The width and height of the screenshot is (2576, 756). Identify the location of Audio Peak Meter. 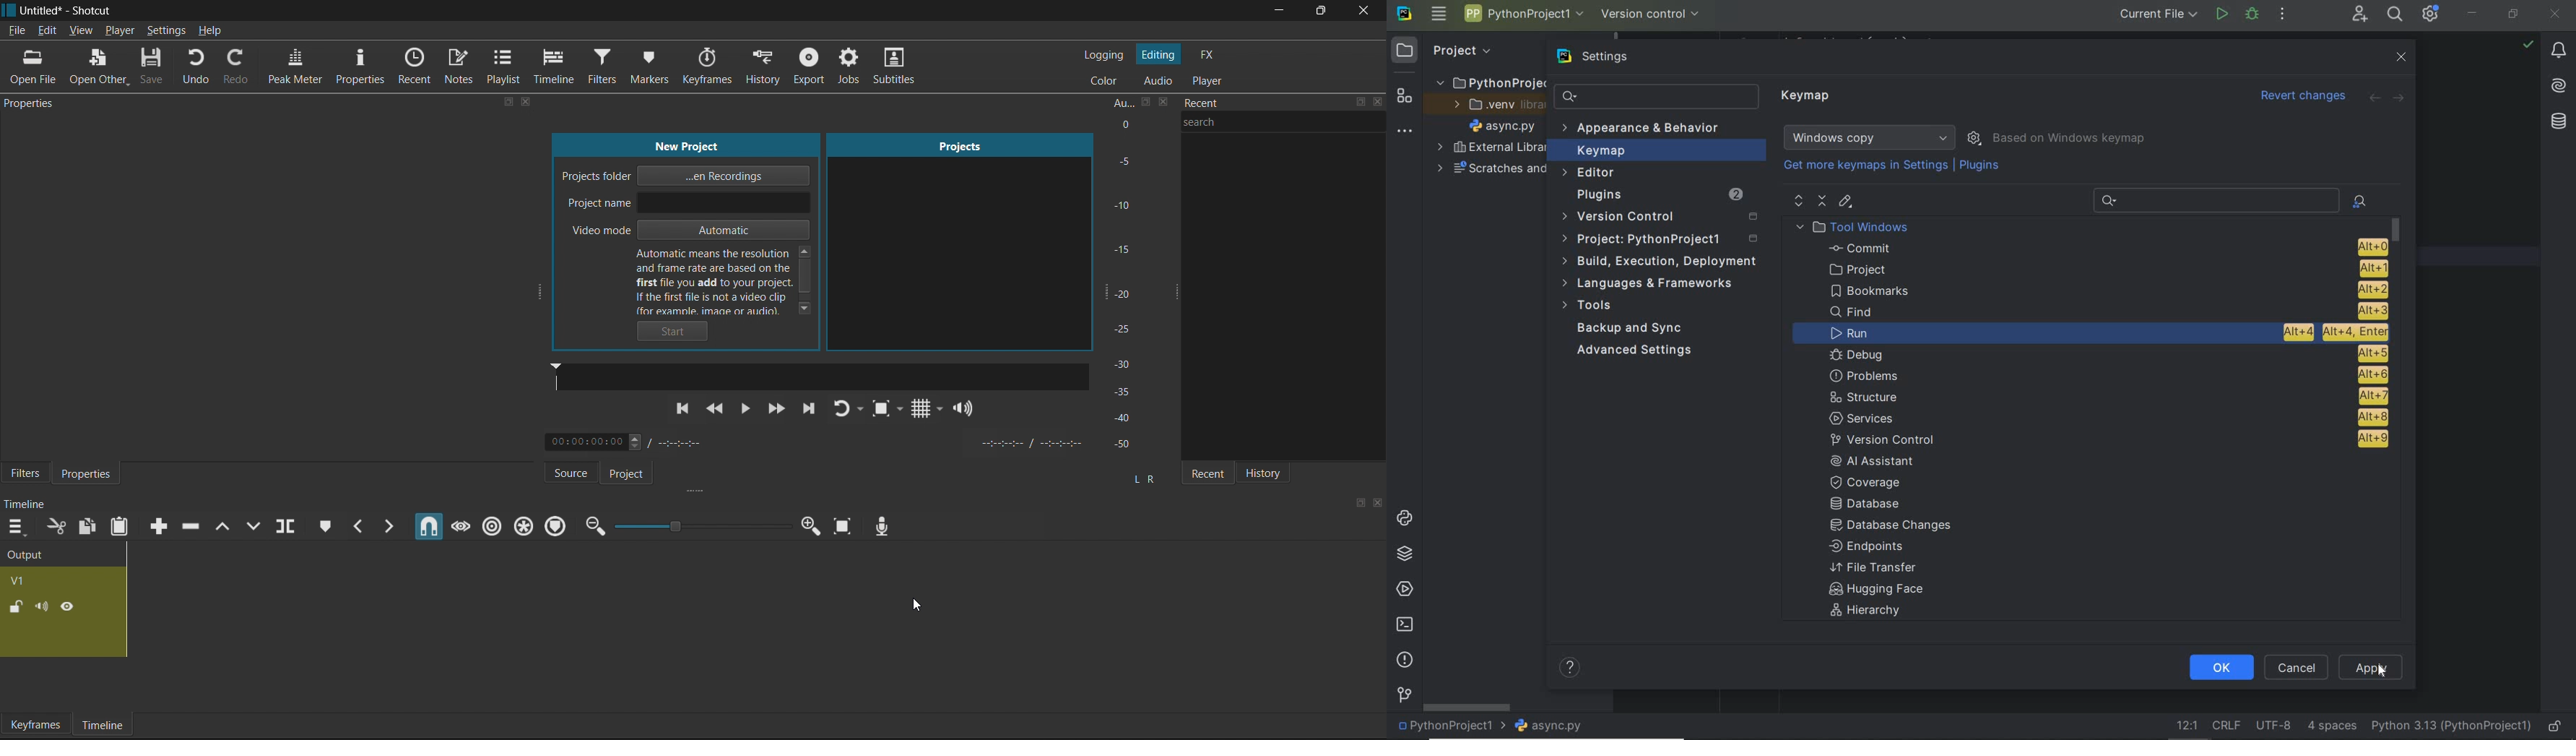
(1135, 275).